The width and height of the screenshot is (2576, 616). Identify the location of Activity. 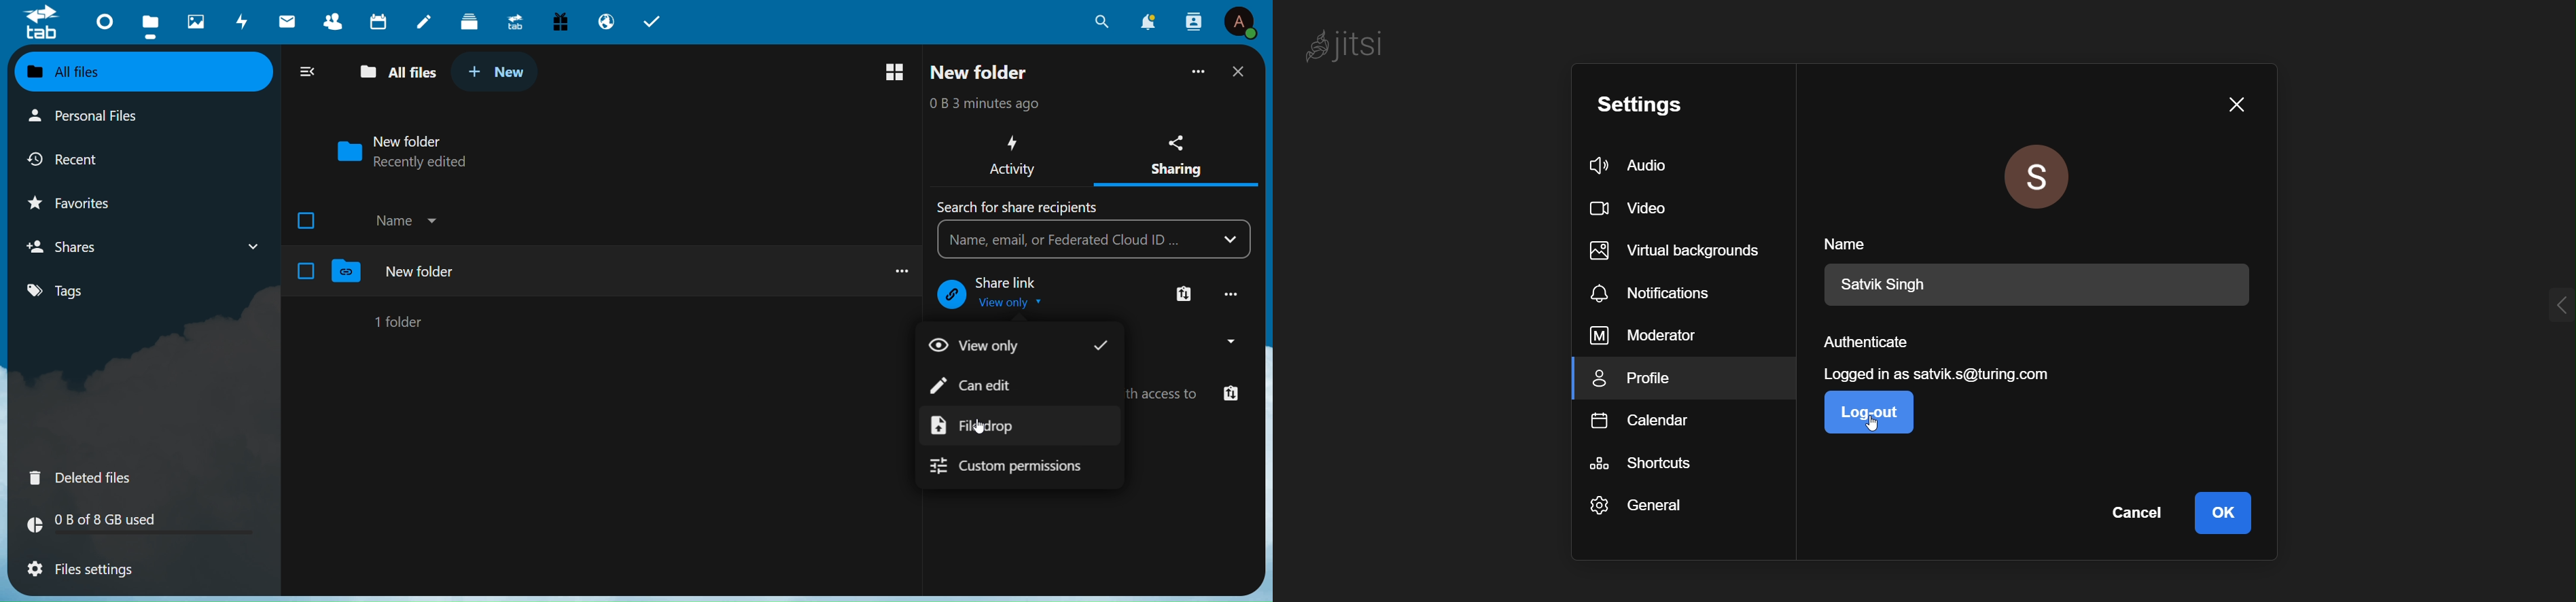
(239, 22).